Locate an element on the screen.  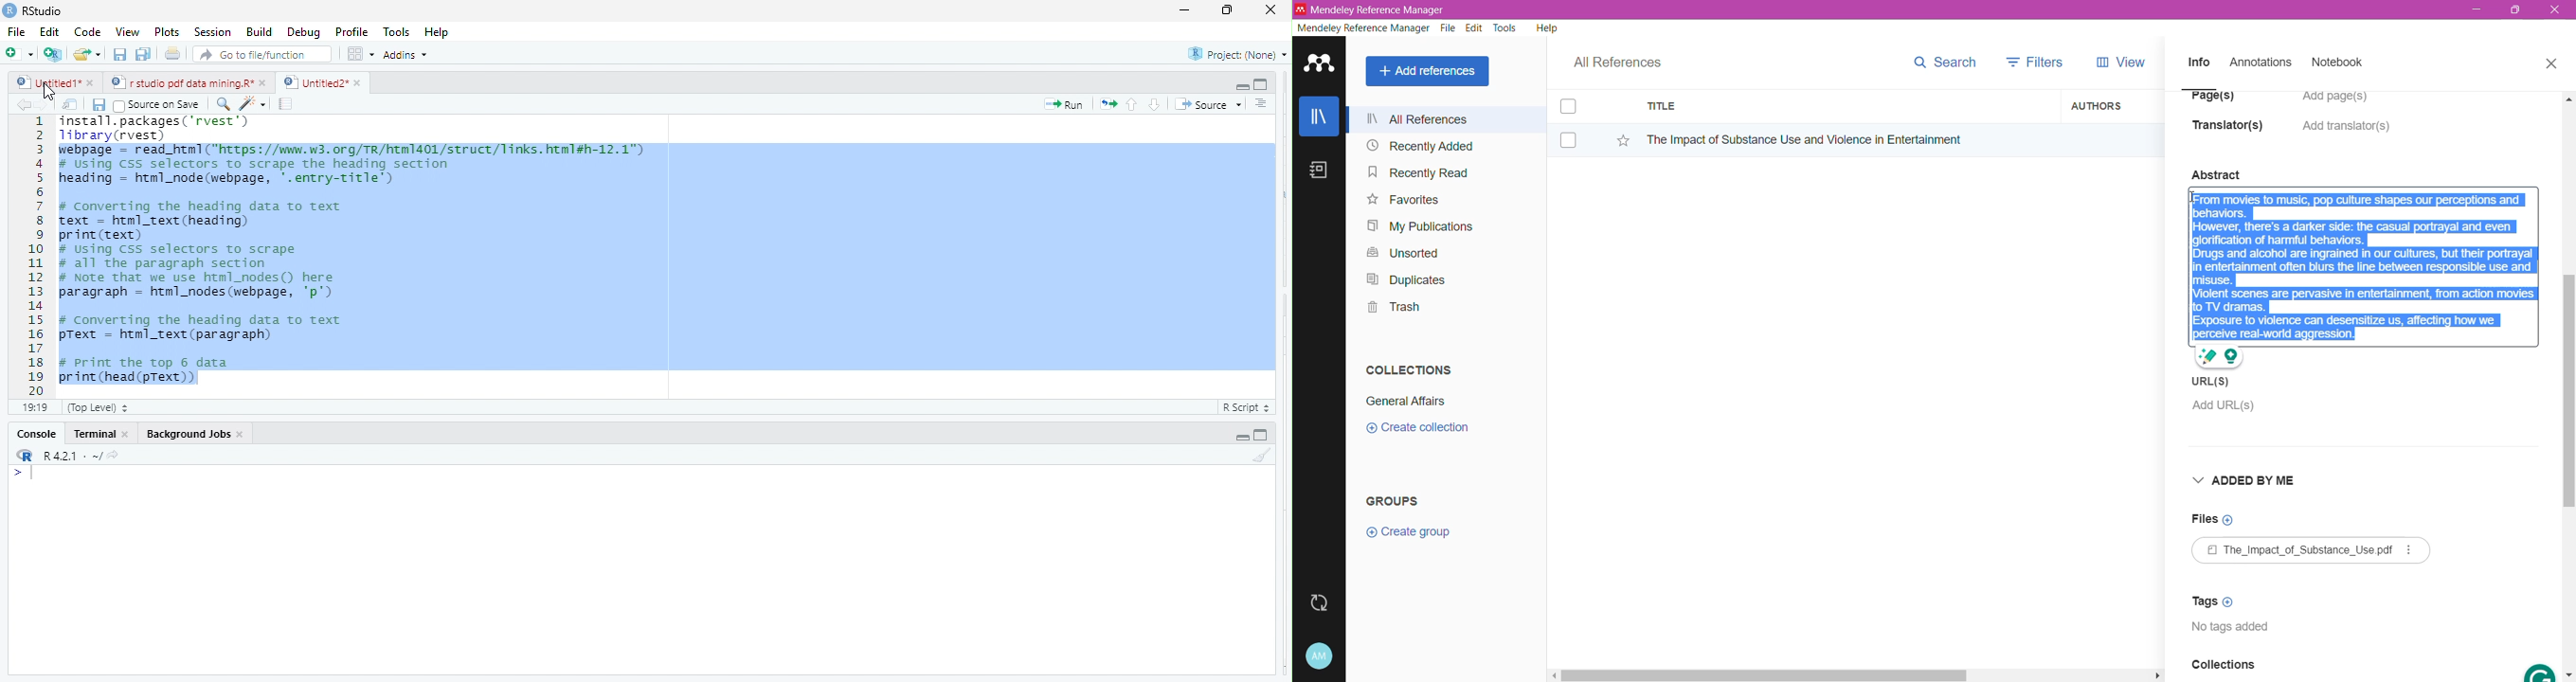
All References is located at coordinates (1627, 59).